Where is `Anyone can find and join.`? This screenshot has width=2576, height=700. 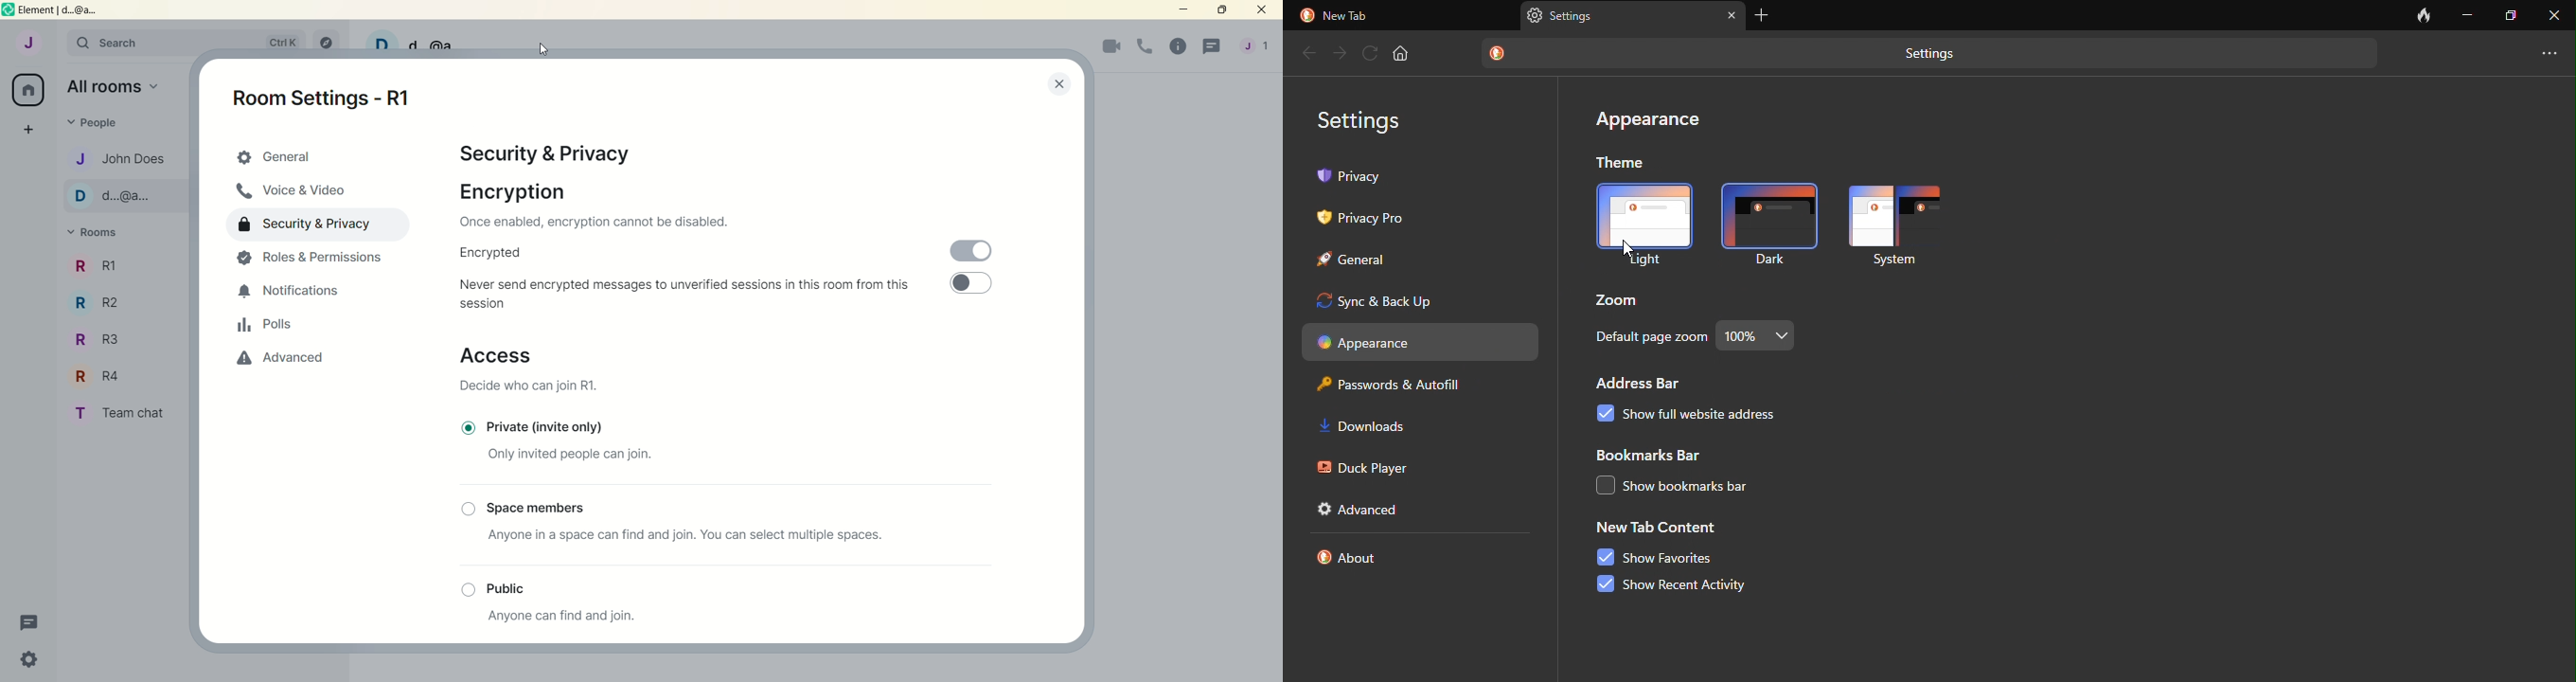 Anyone can find and join. is located at coordinates (583, 618).